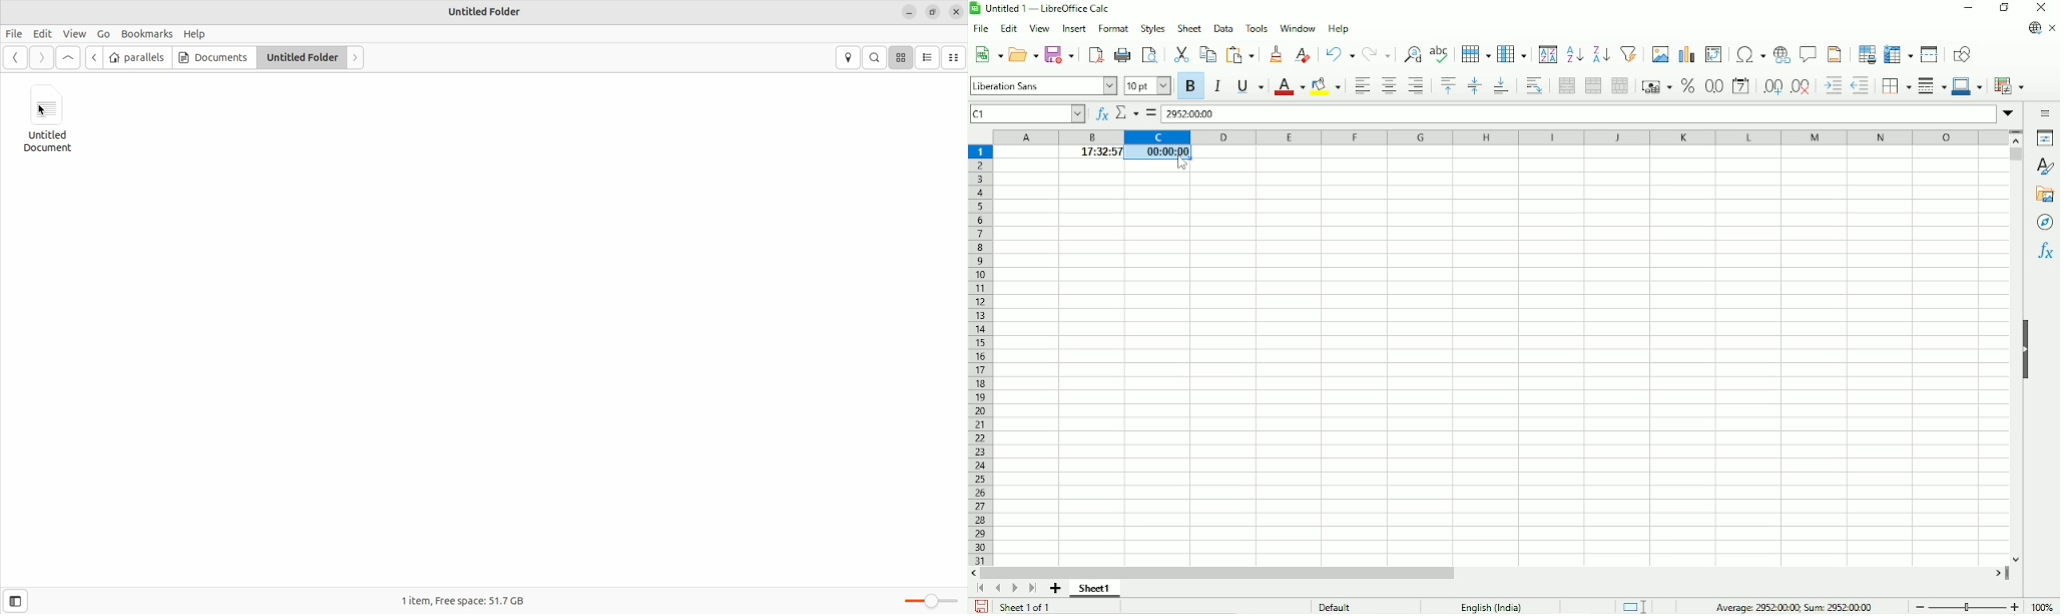 Image resolution: width=2072 pixels, height=616 pixels. Describe the element at coordinates (2046, 223) in the screenshot. I see `Navigator` at that location.